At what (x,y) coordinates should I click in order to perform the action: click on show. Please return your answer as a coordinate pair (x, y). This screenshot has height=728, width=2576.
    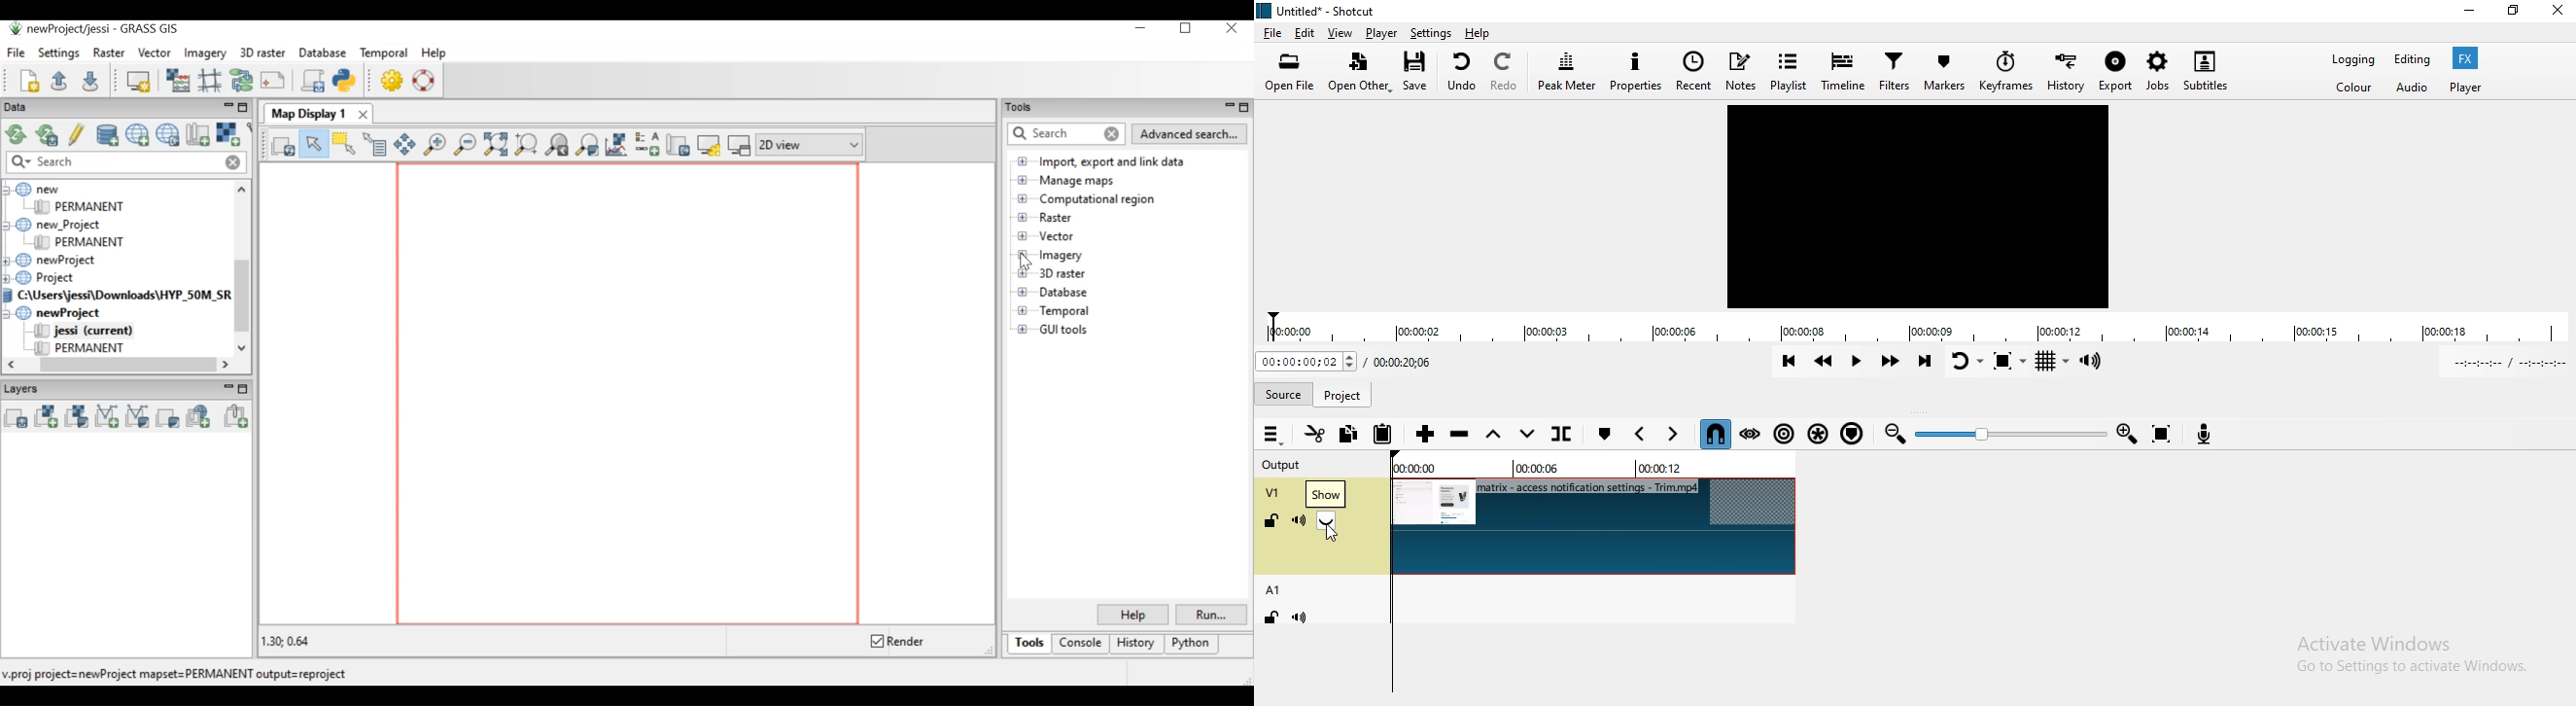
    Looking at the image, I should click on (1330, 523).